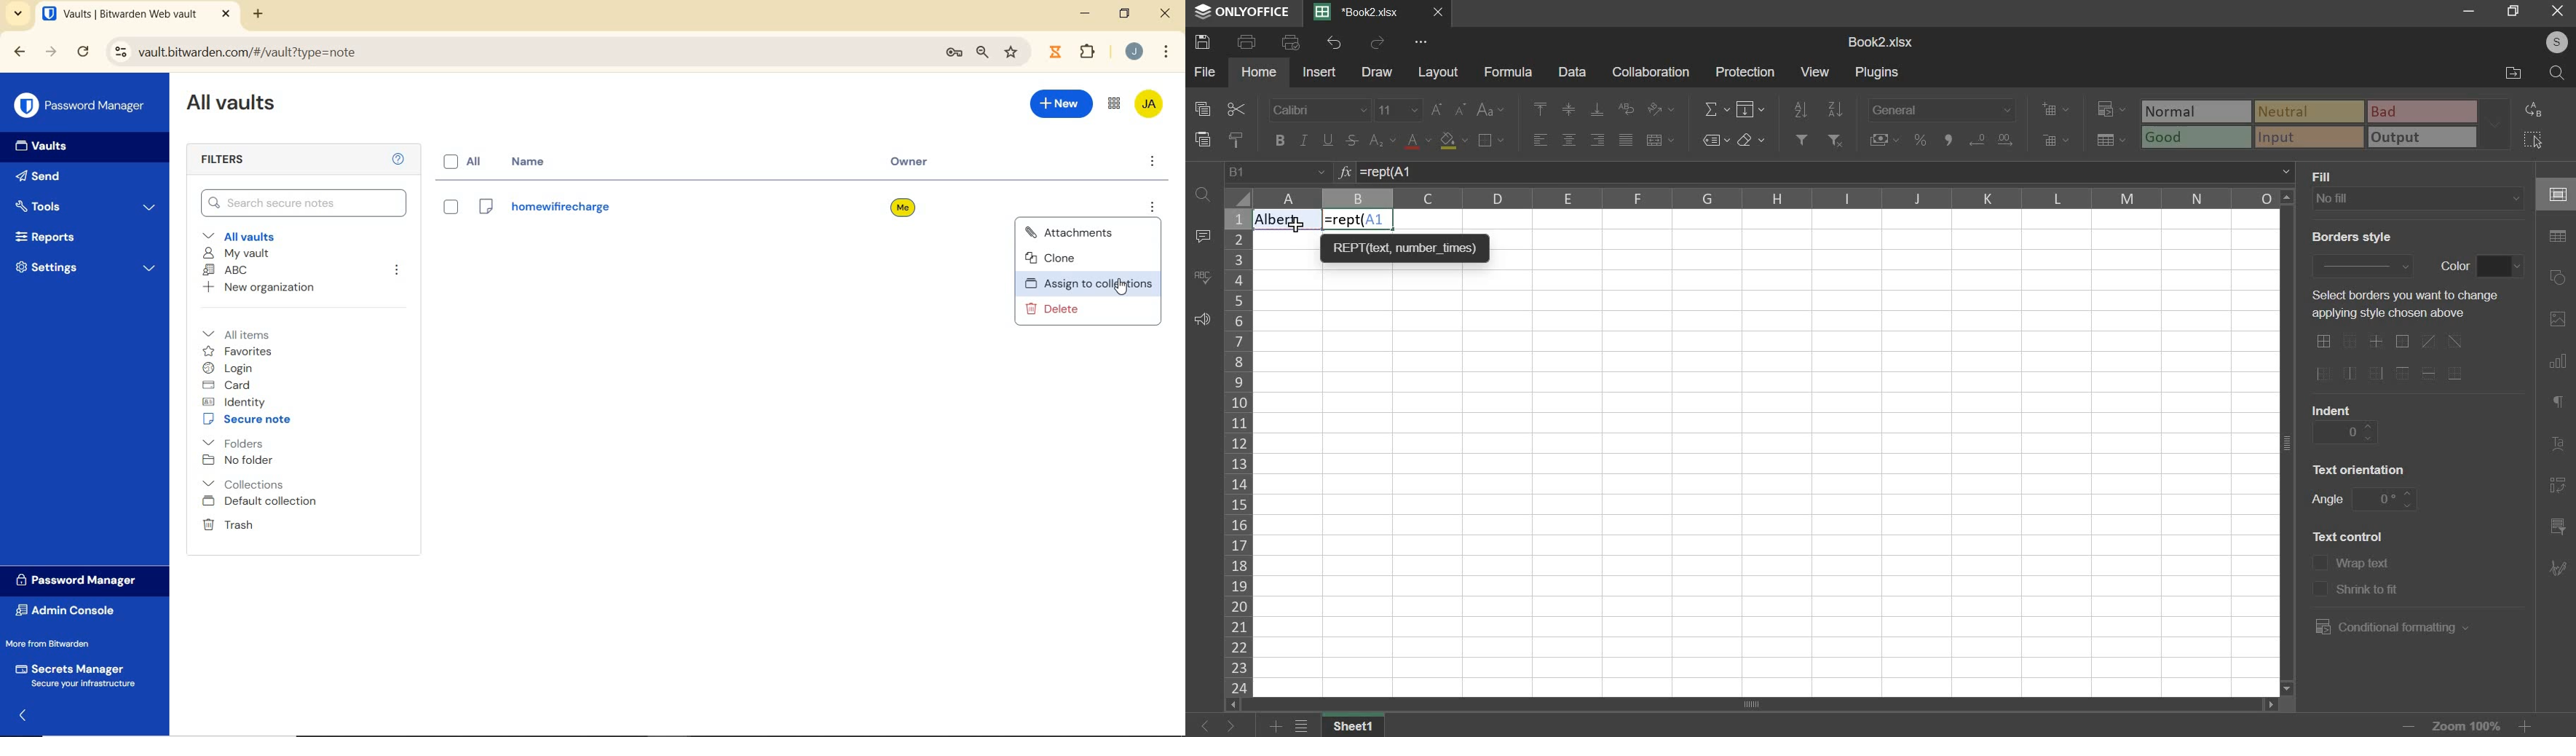 This screenshot has width=2576, height=756. I want to click on maximise, so click(2513, 12).